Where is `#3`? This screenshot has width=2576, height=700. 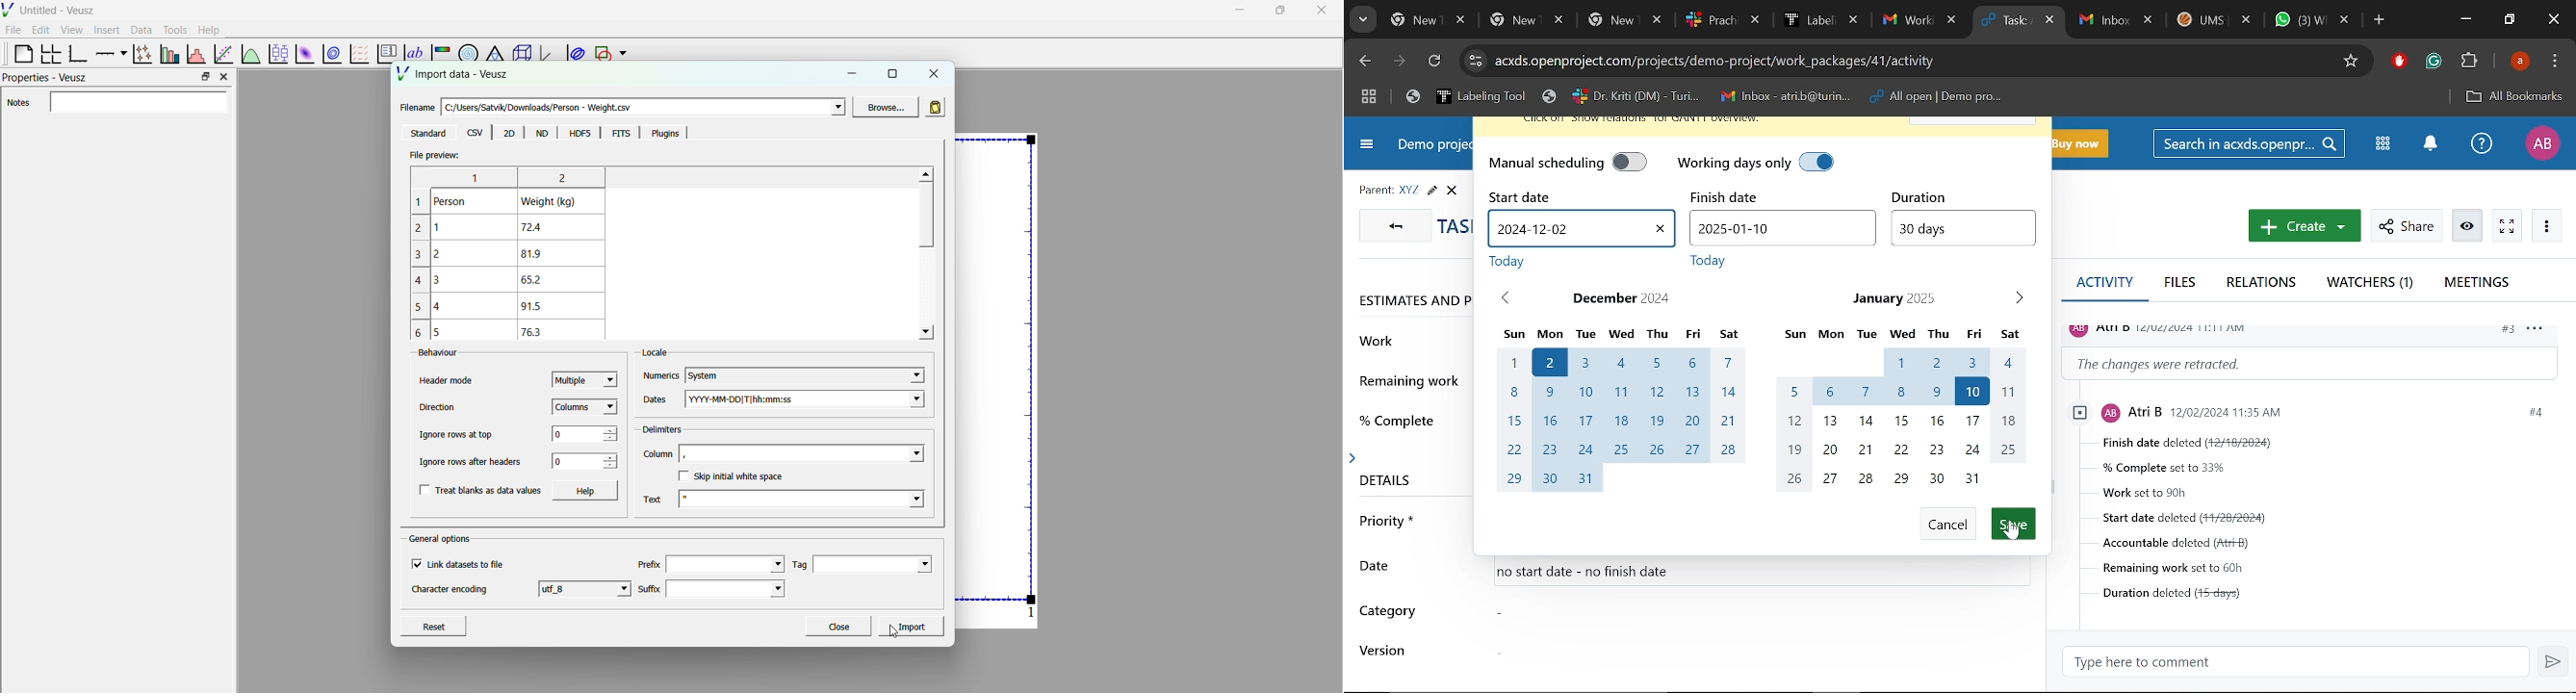 #3 is located at coordinates (2507, 331).